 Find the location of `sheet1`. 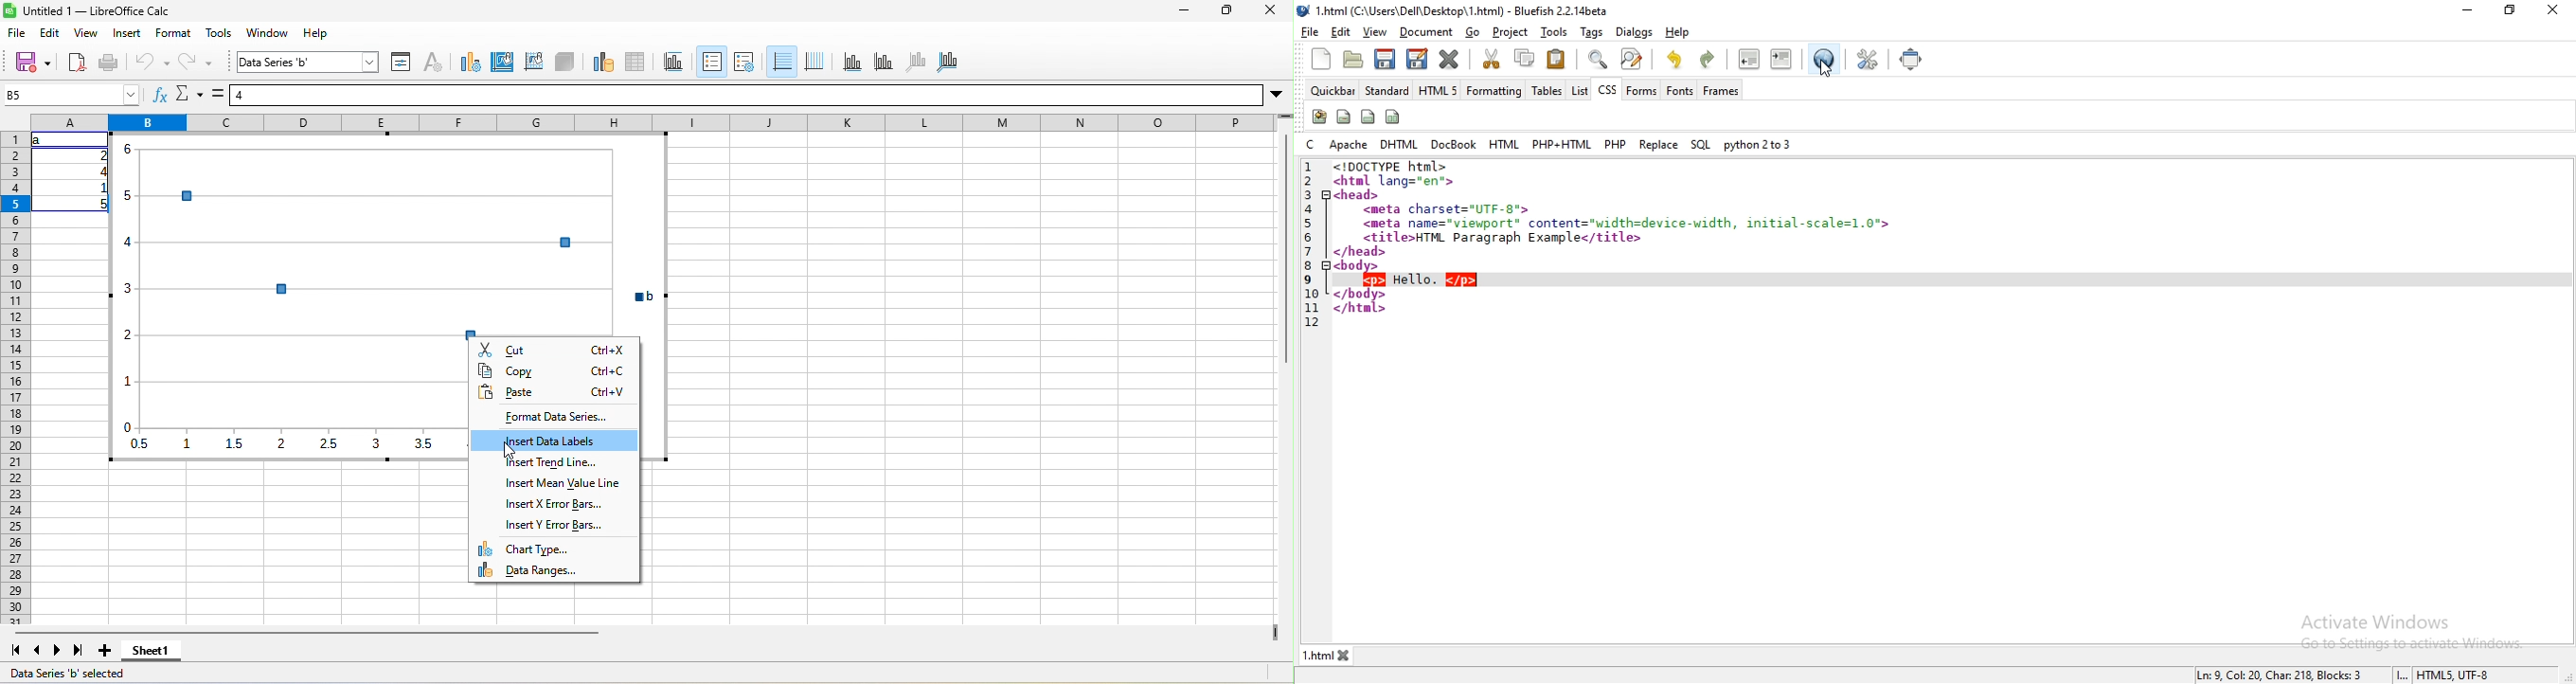

sheet1 is located at coordinates (152, 650).